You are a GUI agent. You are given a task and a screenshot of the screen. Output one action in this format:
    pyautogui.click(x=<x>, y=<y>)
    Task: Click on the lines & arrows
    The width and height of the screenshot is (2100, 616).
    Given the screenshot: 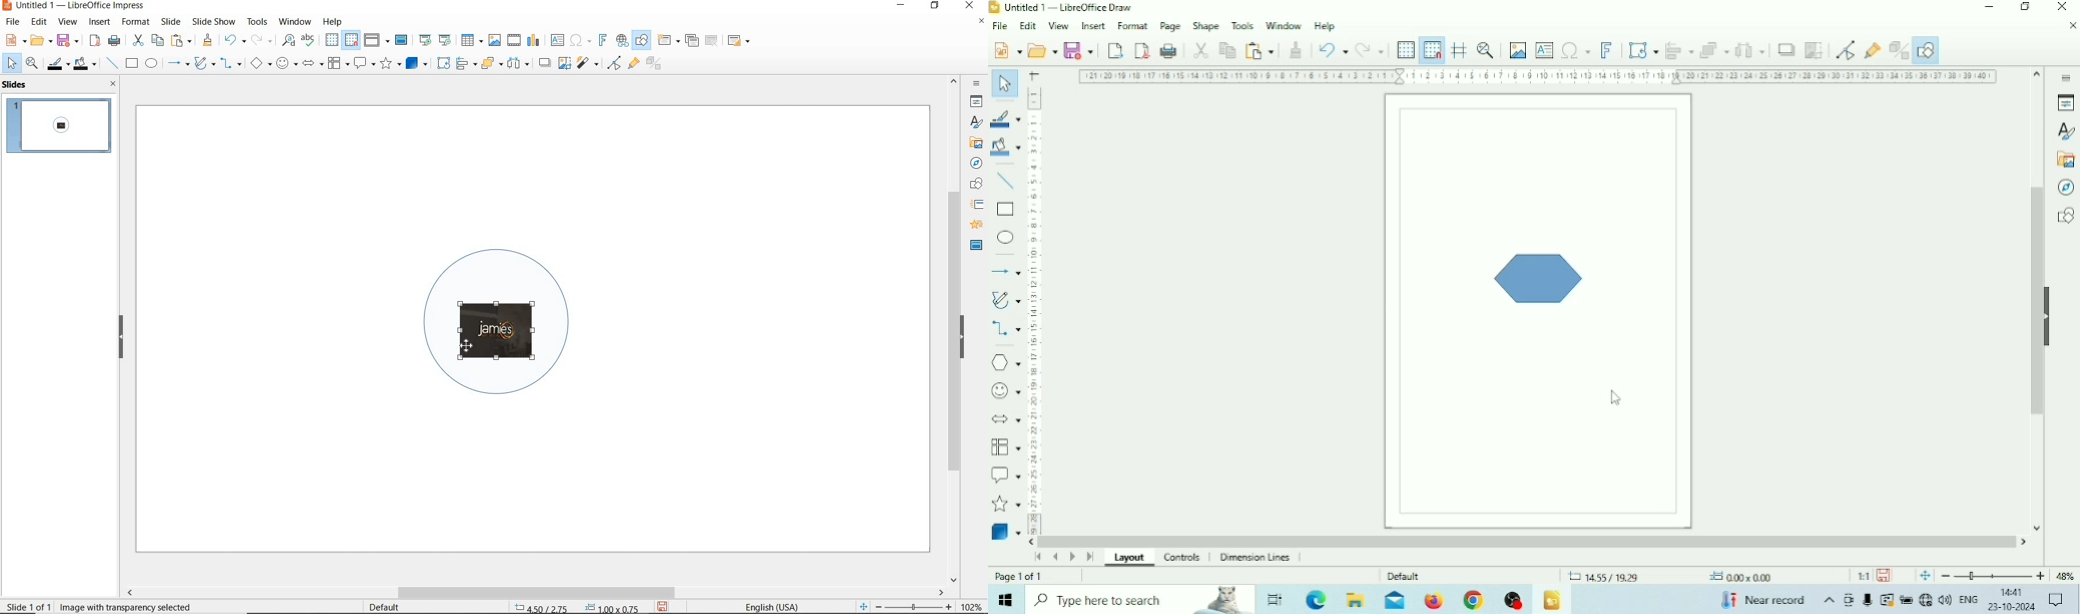 What is the action you would take?
    pyautogui.click(x=178, y=65)
    